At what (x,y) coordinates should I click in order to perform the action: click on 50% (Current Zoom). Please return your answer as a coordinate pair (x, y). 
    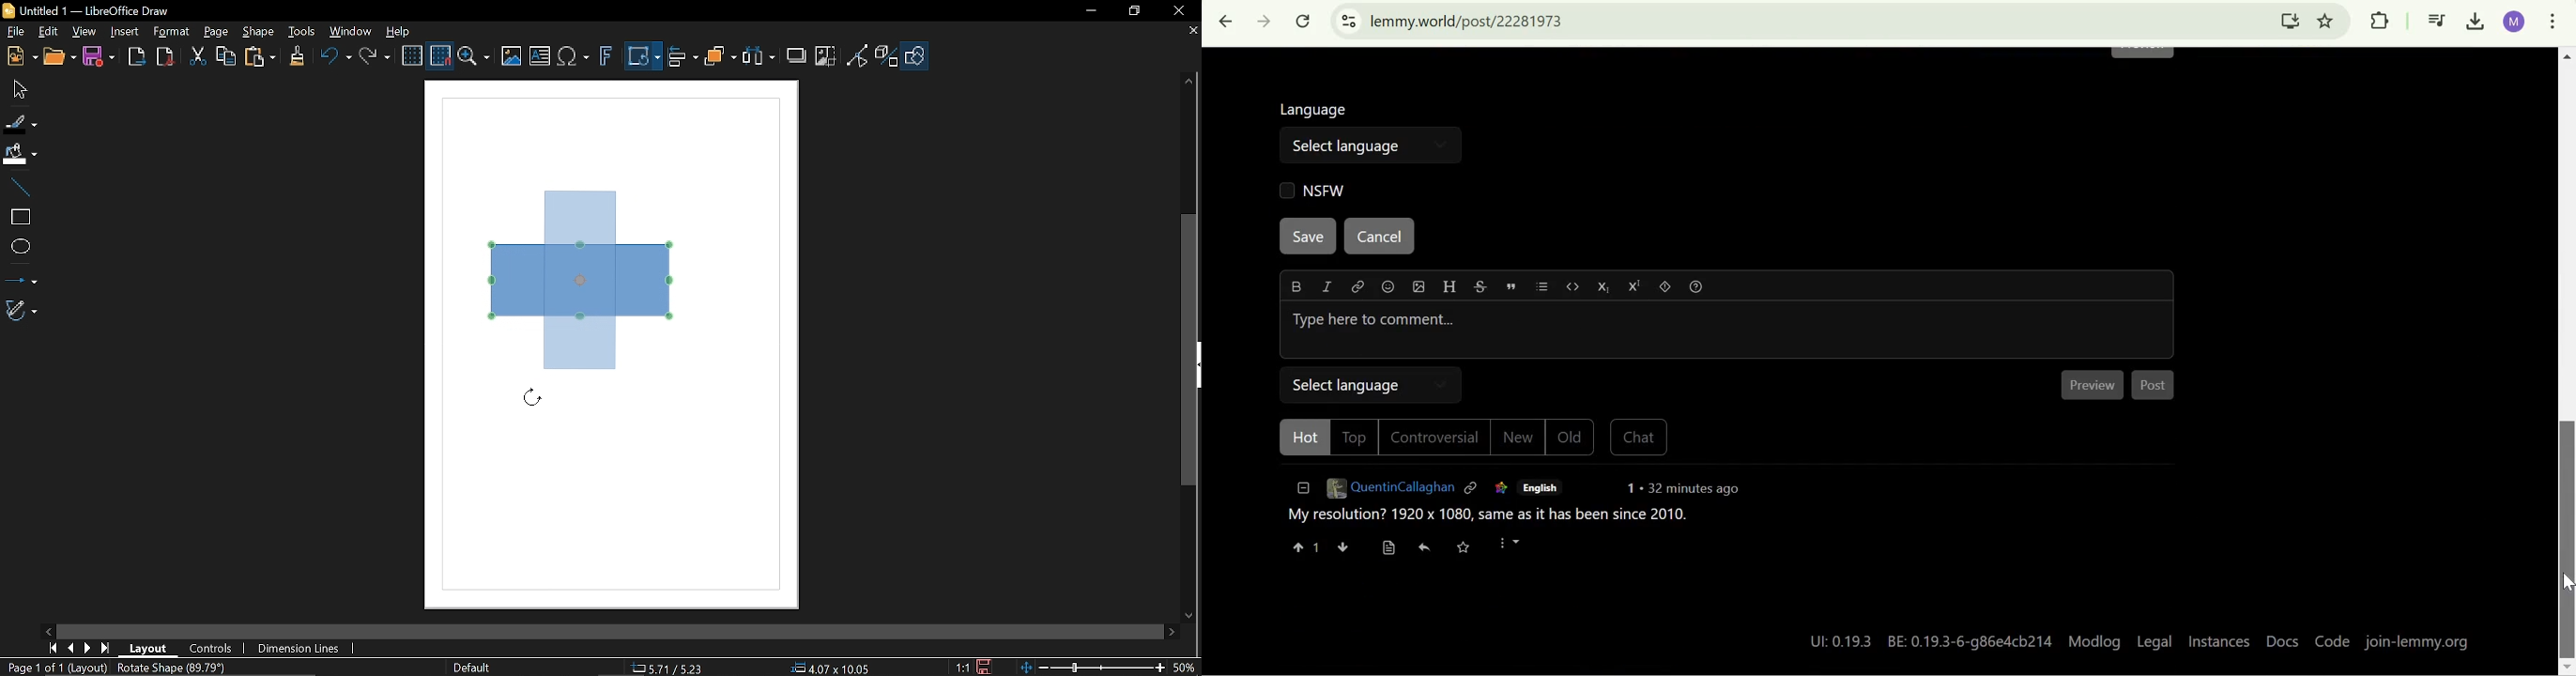
    Looking at the image, I should click on (1188, 666).